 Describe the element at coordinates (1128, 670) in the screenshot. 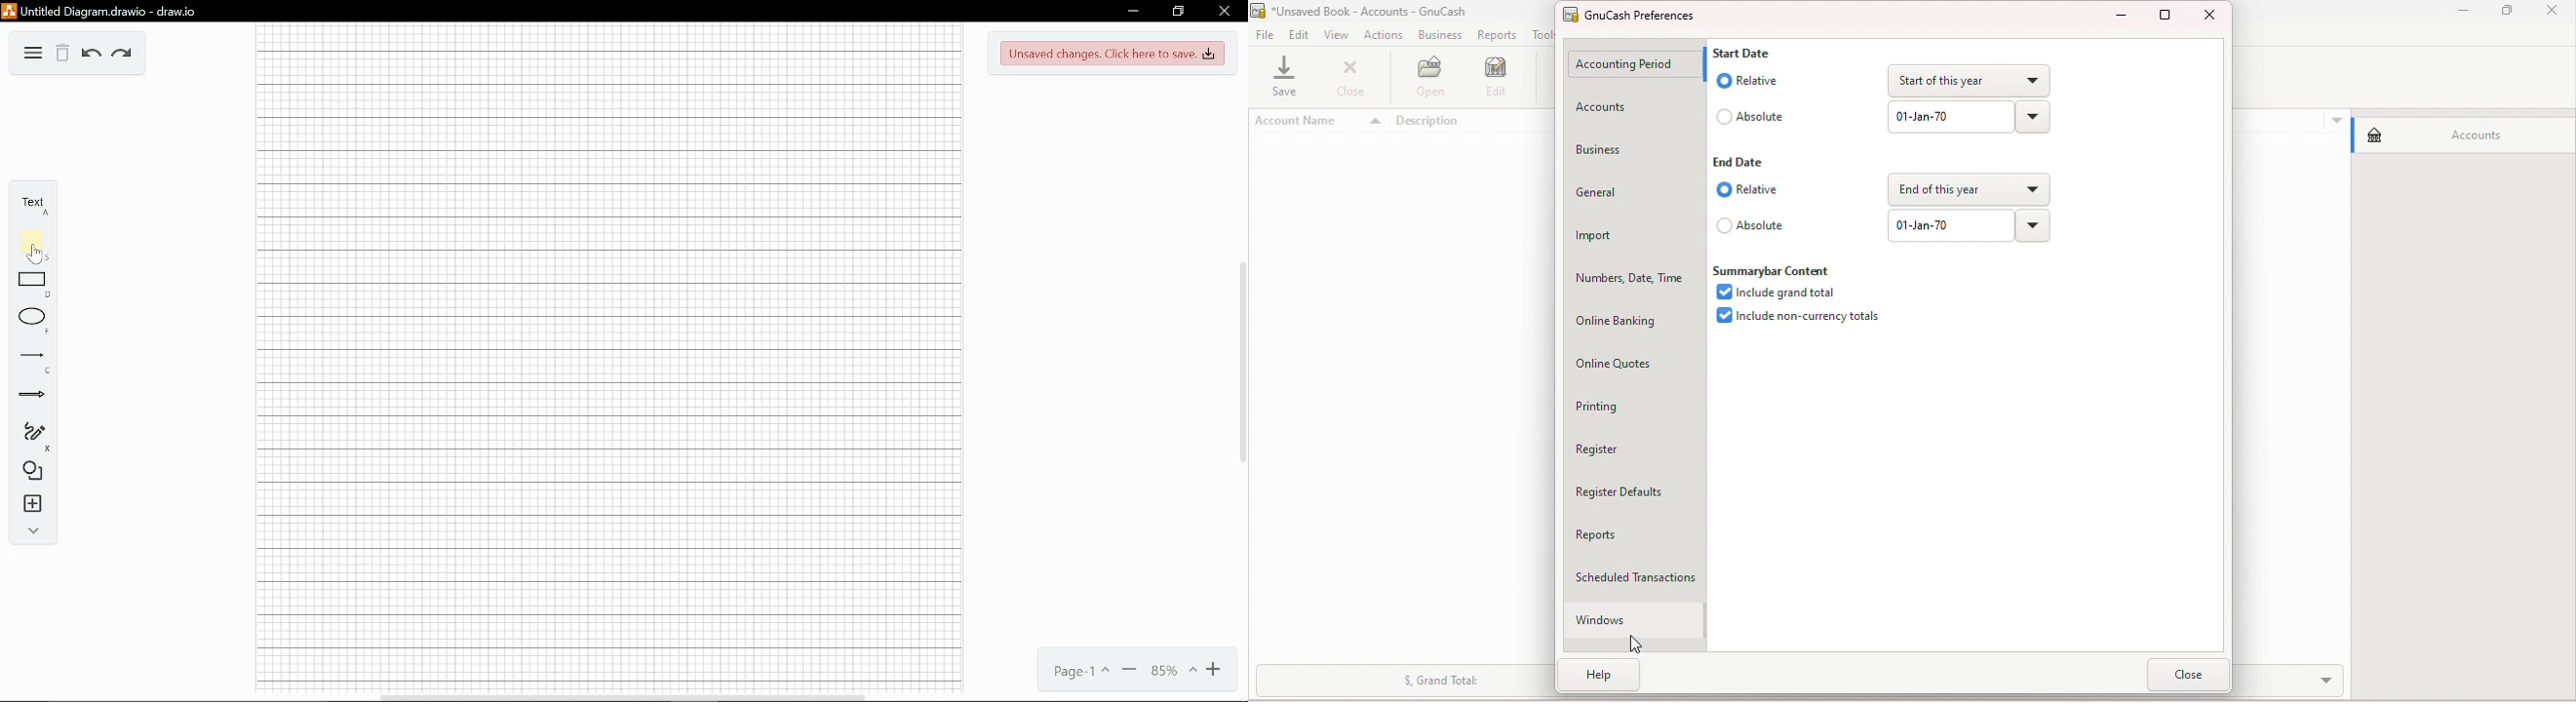

I see `Zoom out` at that location.